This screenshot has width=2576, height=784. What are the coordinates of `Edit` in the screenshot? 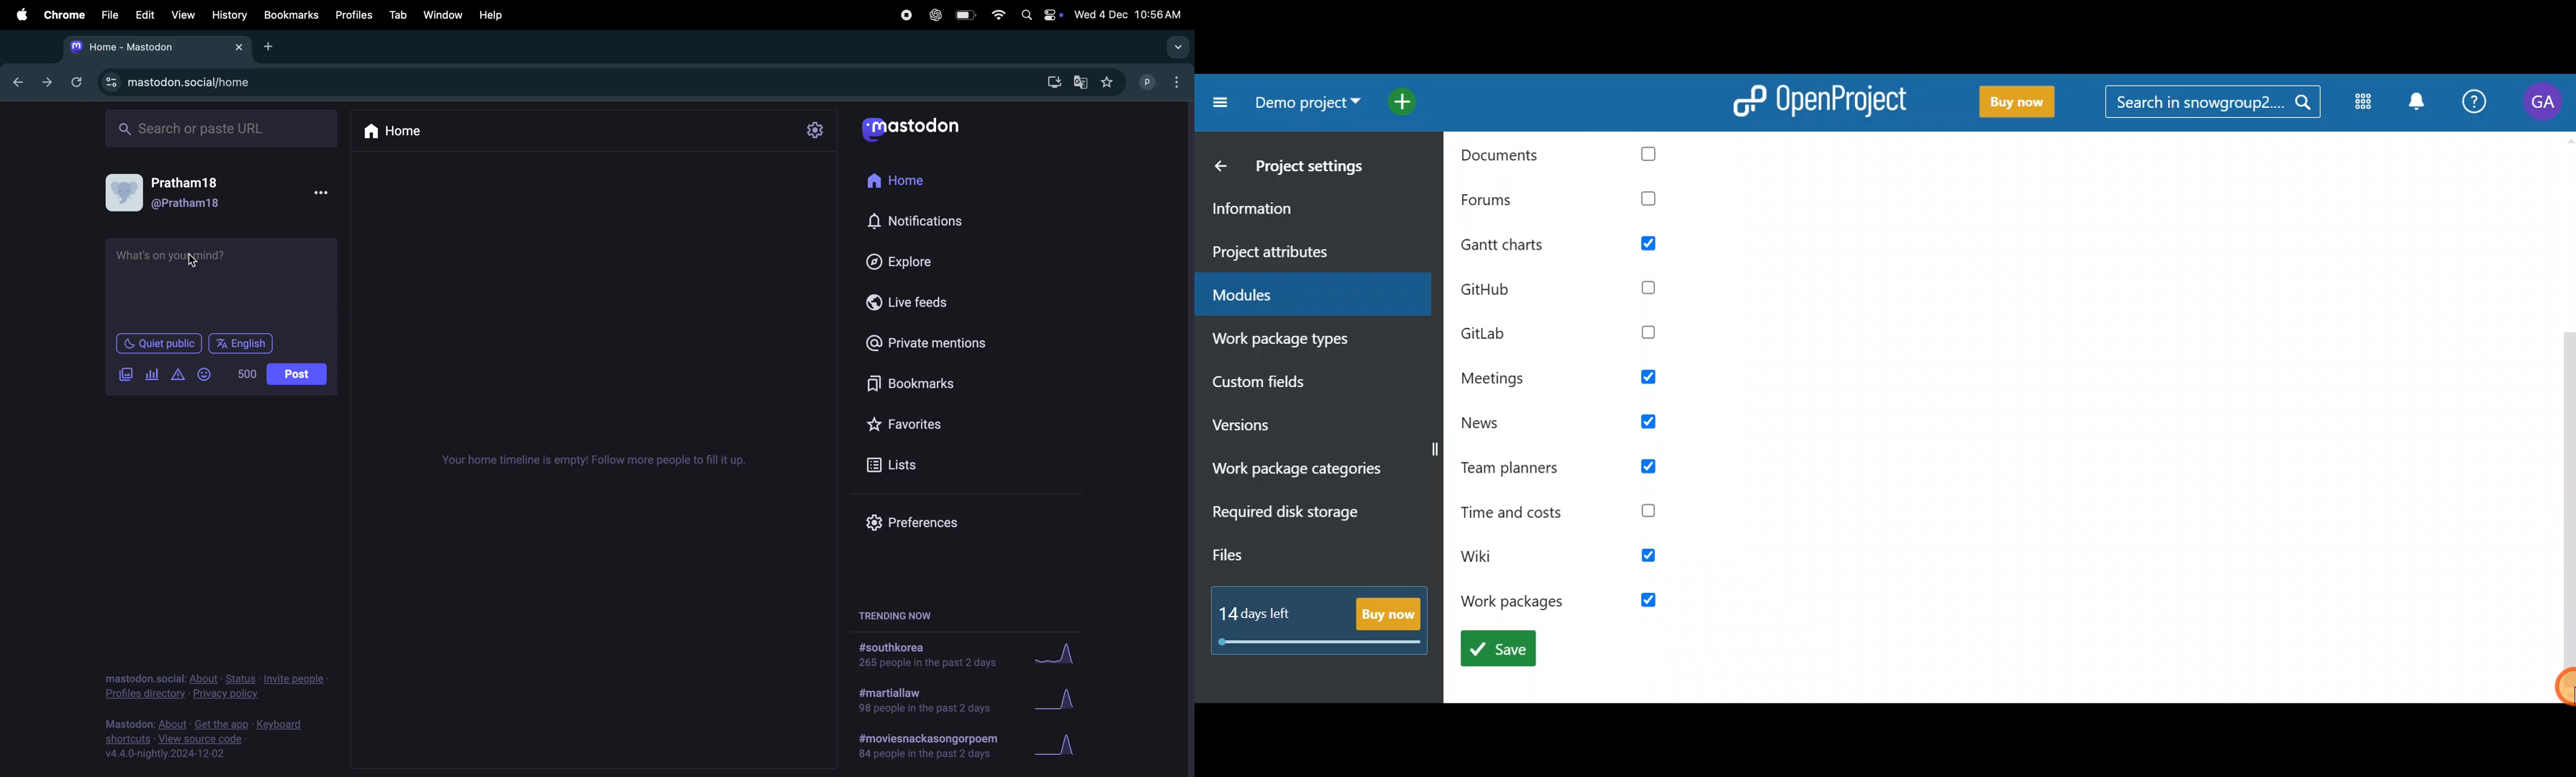 It's located at (147, 13).